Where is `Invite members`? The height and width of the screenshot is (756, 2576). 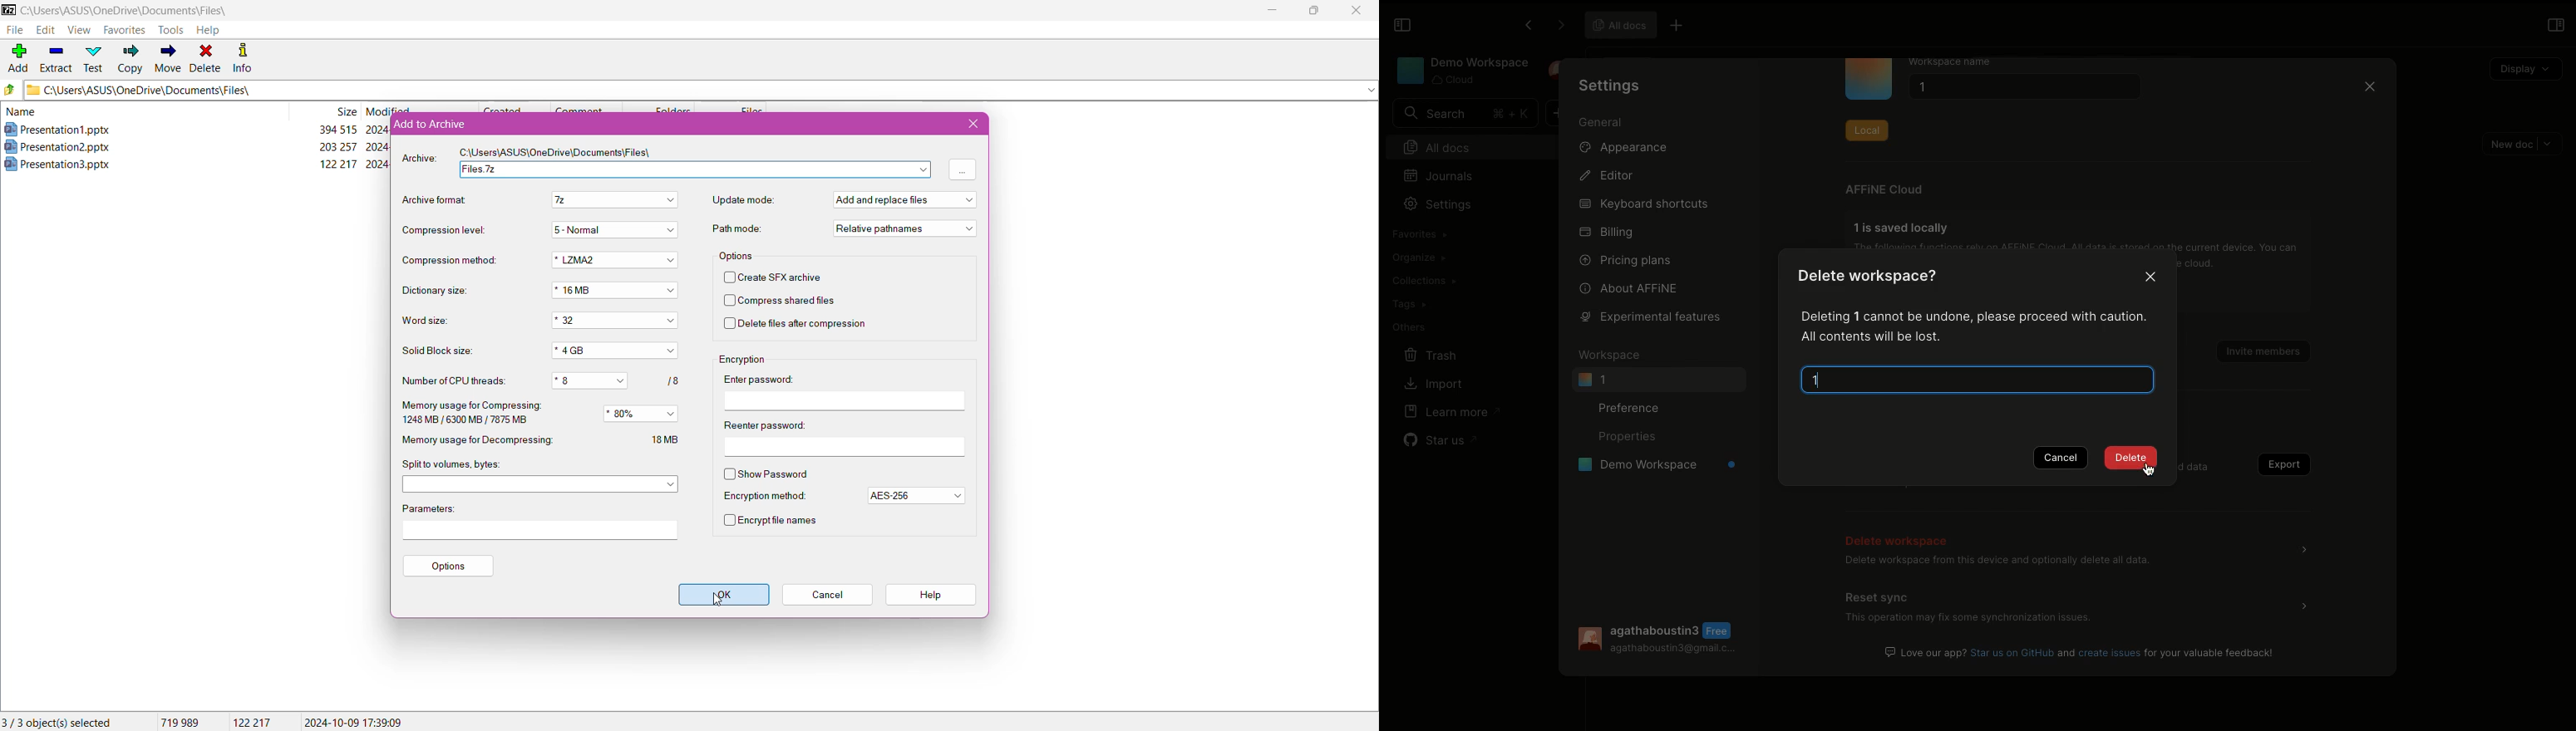
Invite members is located at coordinates (2257, 347).